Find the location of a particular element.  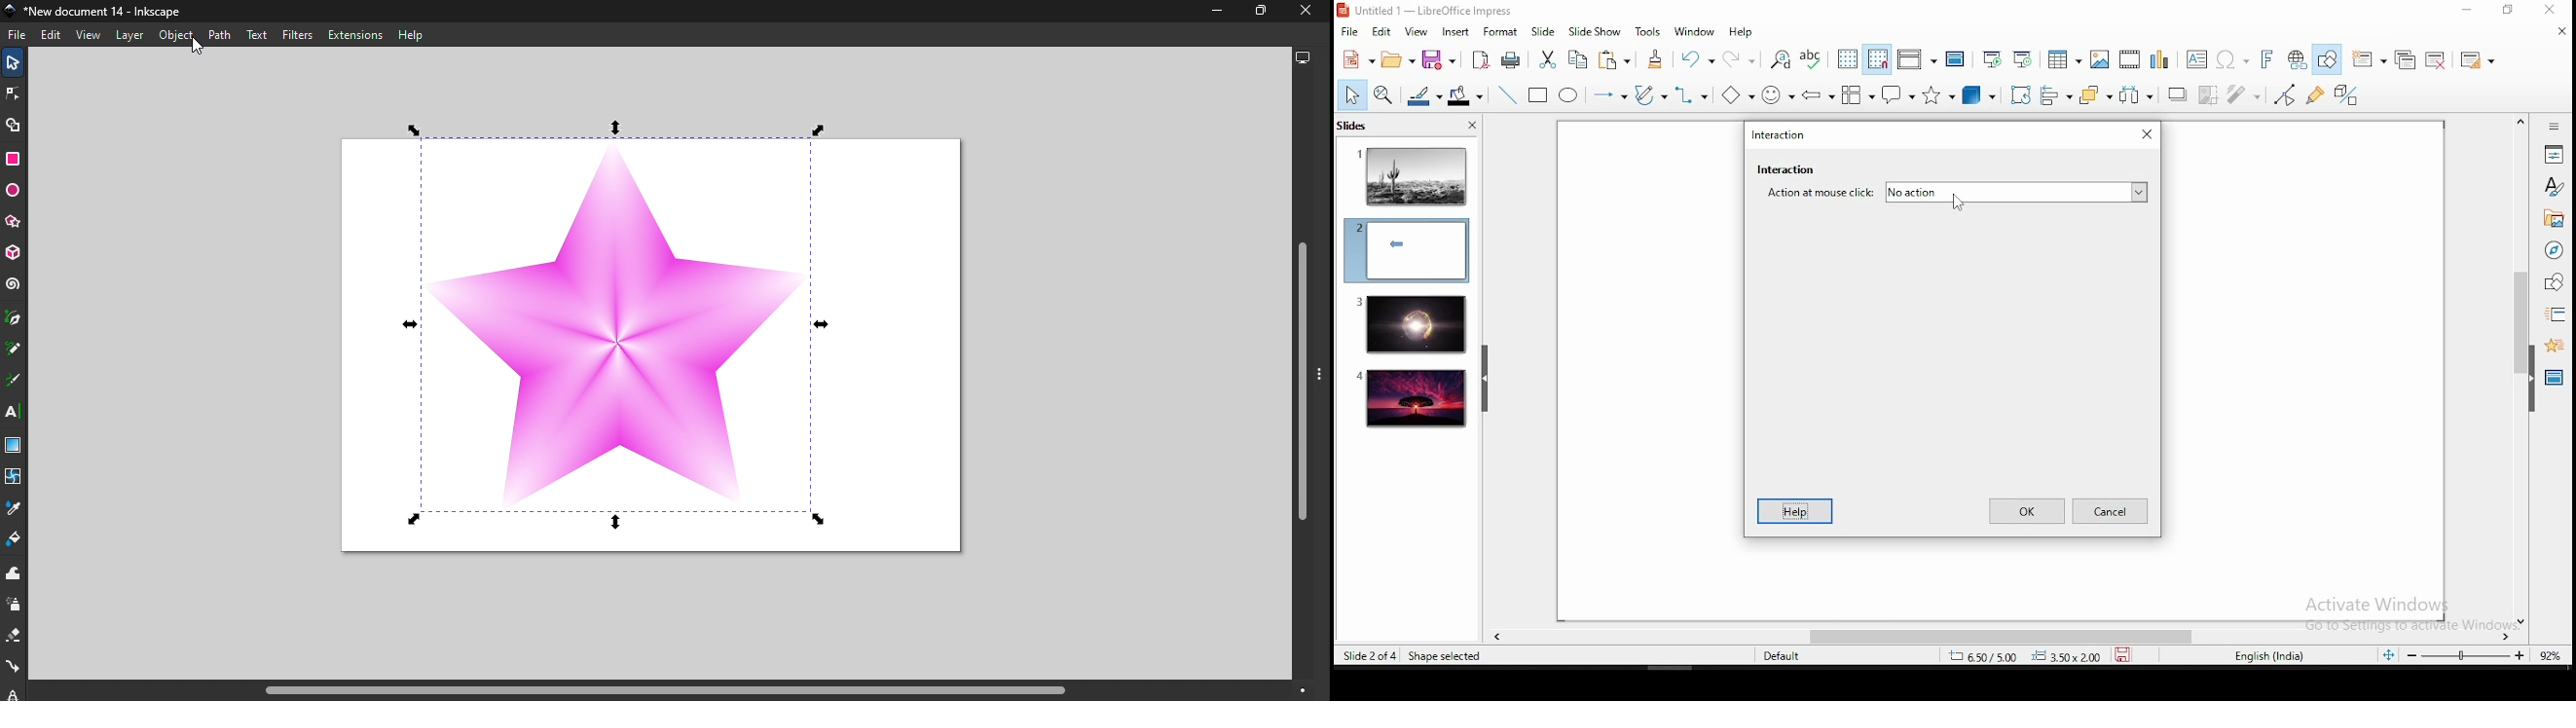

3D objects is located at coordinates (1976, 96).